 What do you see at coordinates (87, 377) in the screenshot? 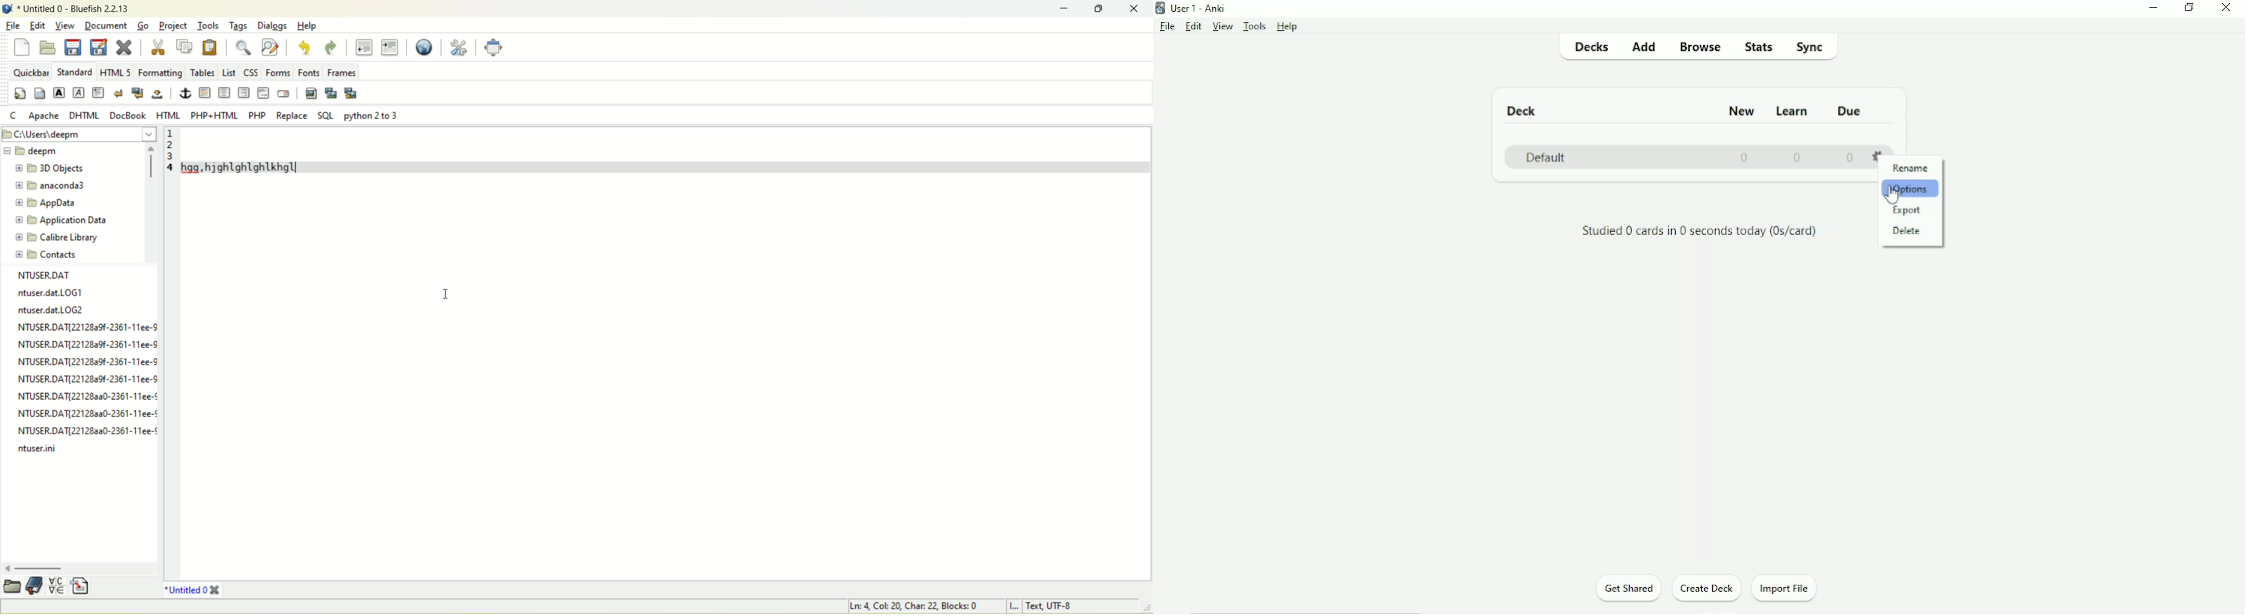
I see `NTUSER.DAT{221282a9f-2361-11ee-S` at bounding box center [87, 377].